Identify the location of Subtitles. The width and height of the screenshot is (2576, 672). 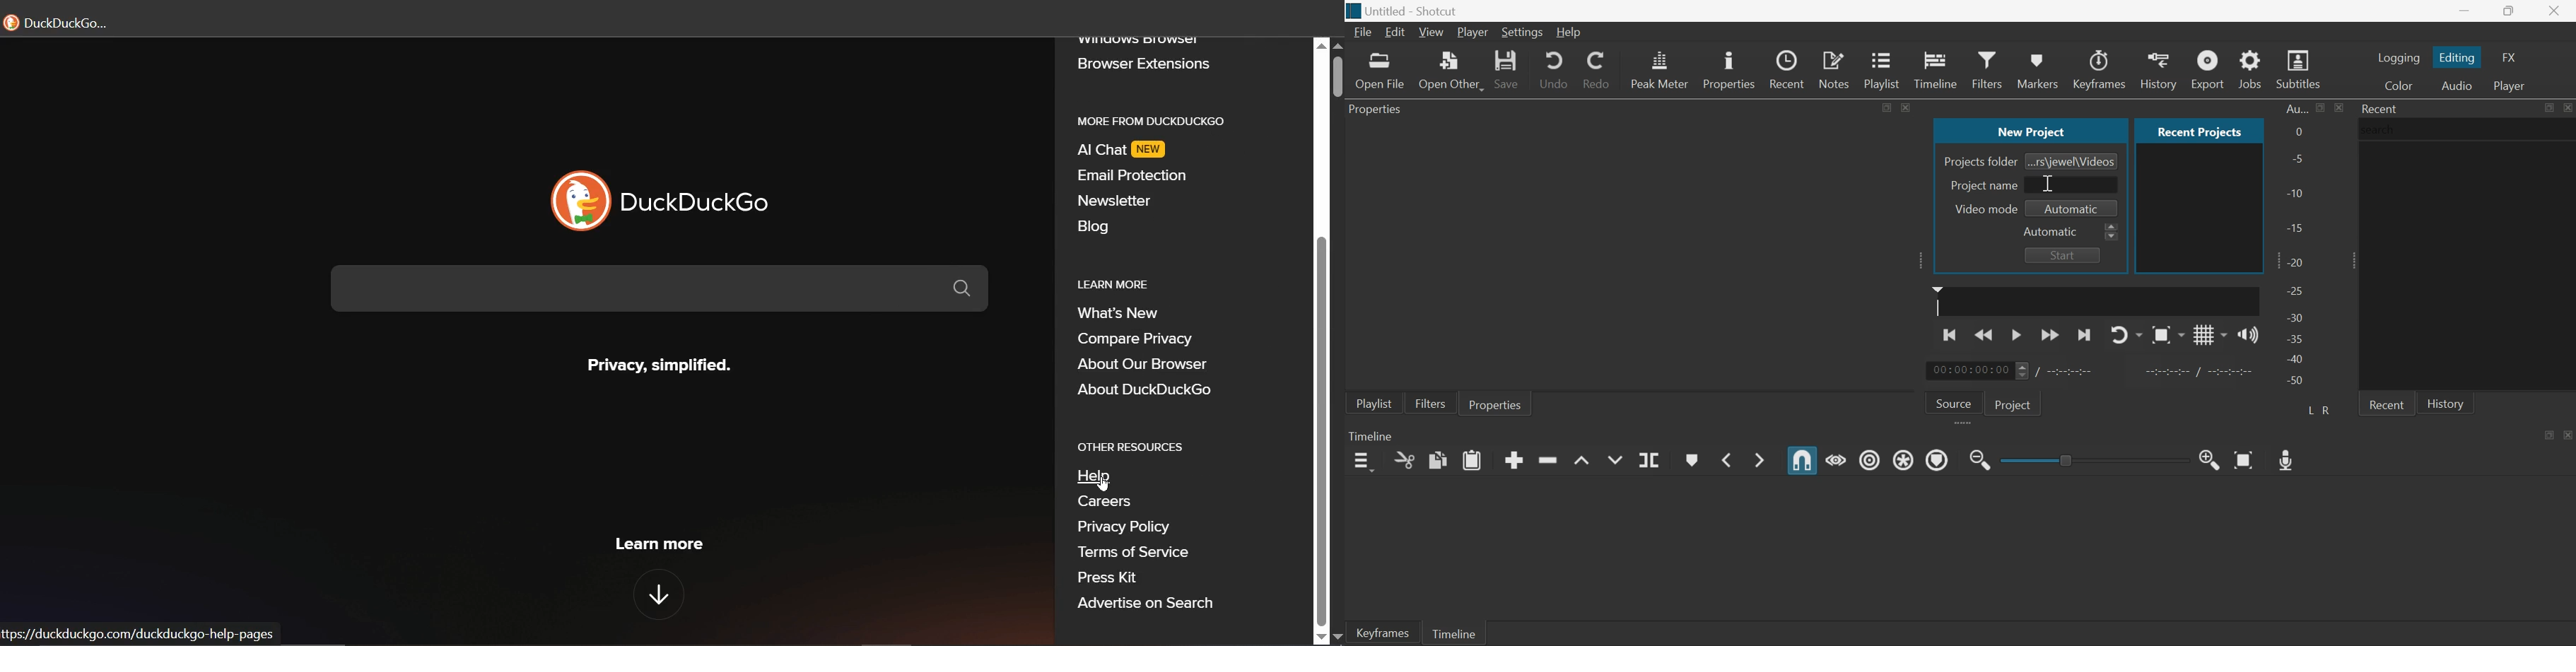
(2300, 69).